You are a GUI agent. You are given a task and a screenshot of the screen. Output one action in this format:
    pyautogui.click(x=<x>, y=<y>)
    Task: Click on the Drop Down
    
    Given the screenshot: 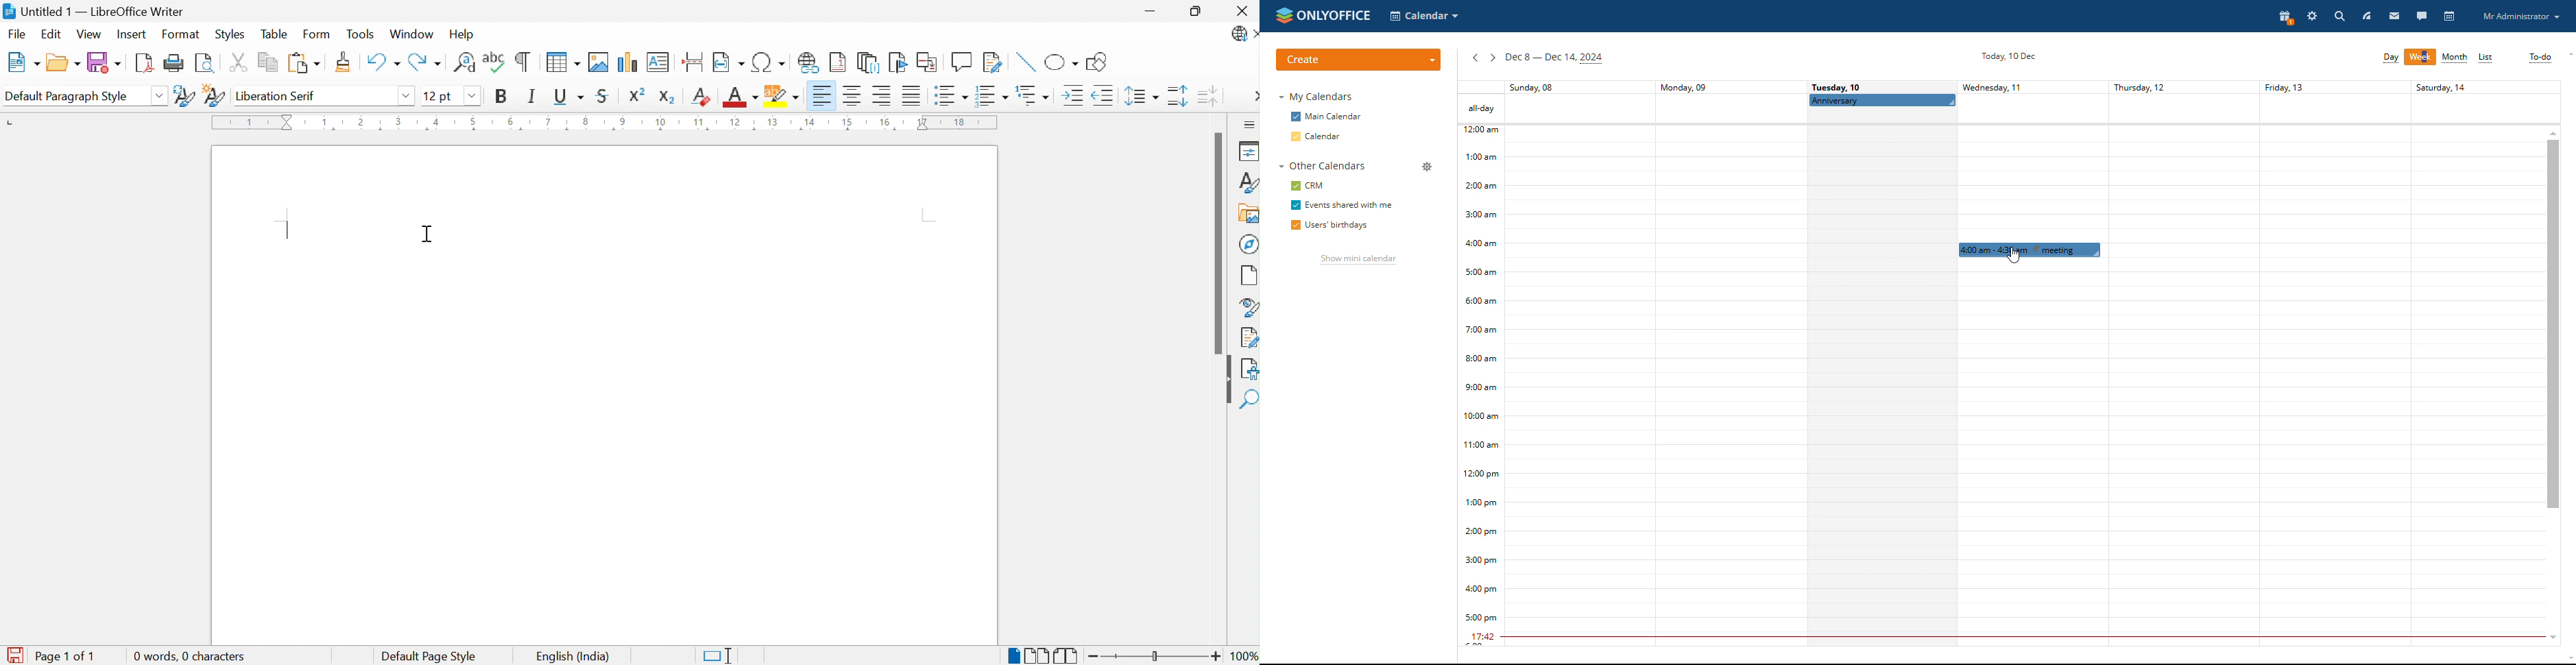 What is the action you would take?
    pyautogui.click(x=160, y=94)
    